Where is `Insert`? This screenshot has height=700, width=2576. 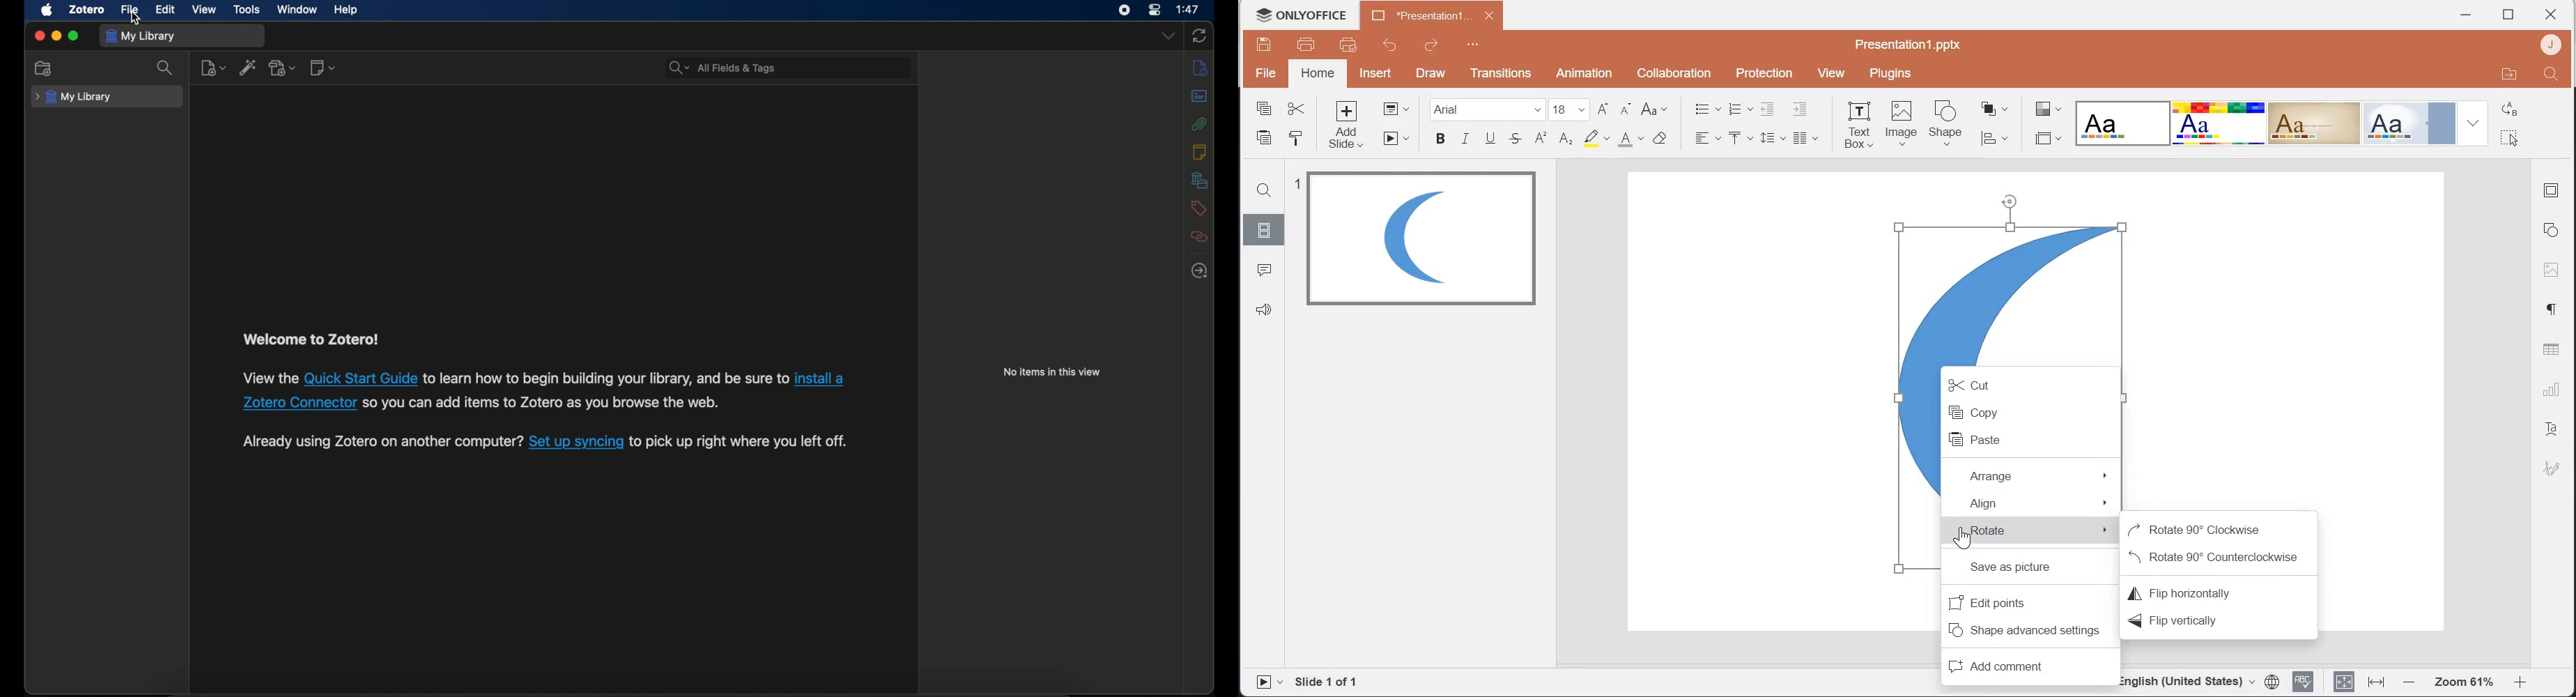
Insert is located at coordinates (1377, 72).